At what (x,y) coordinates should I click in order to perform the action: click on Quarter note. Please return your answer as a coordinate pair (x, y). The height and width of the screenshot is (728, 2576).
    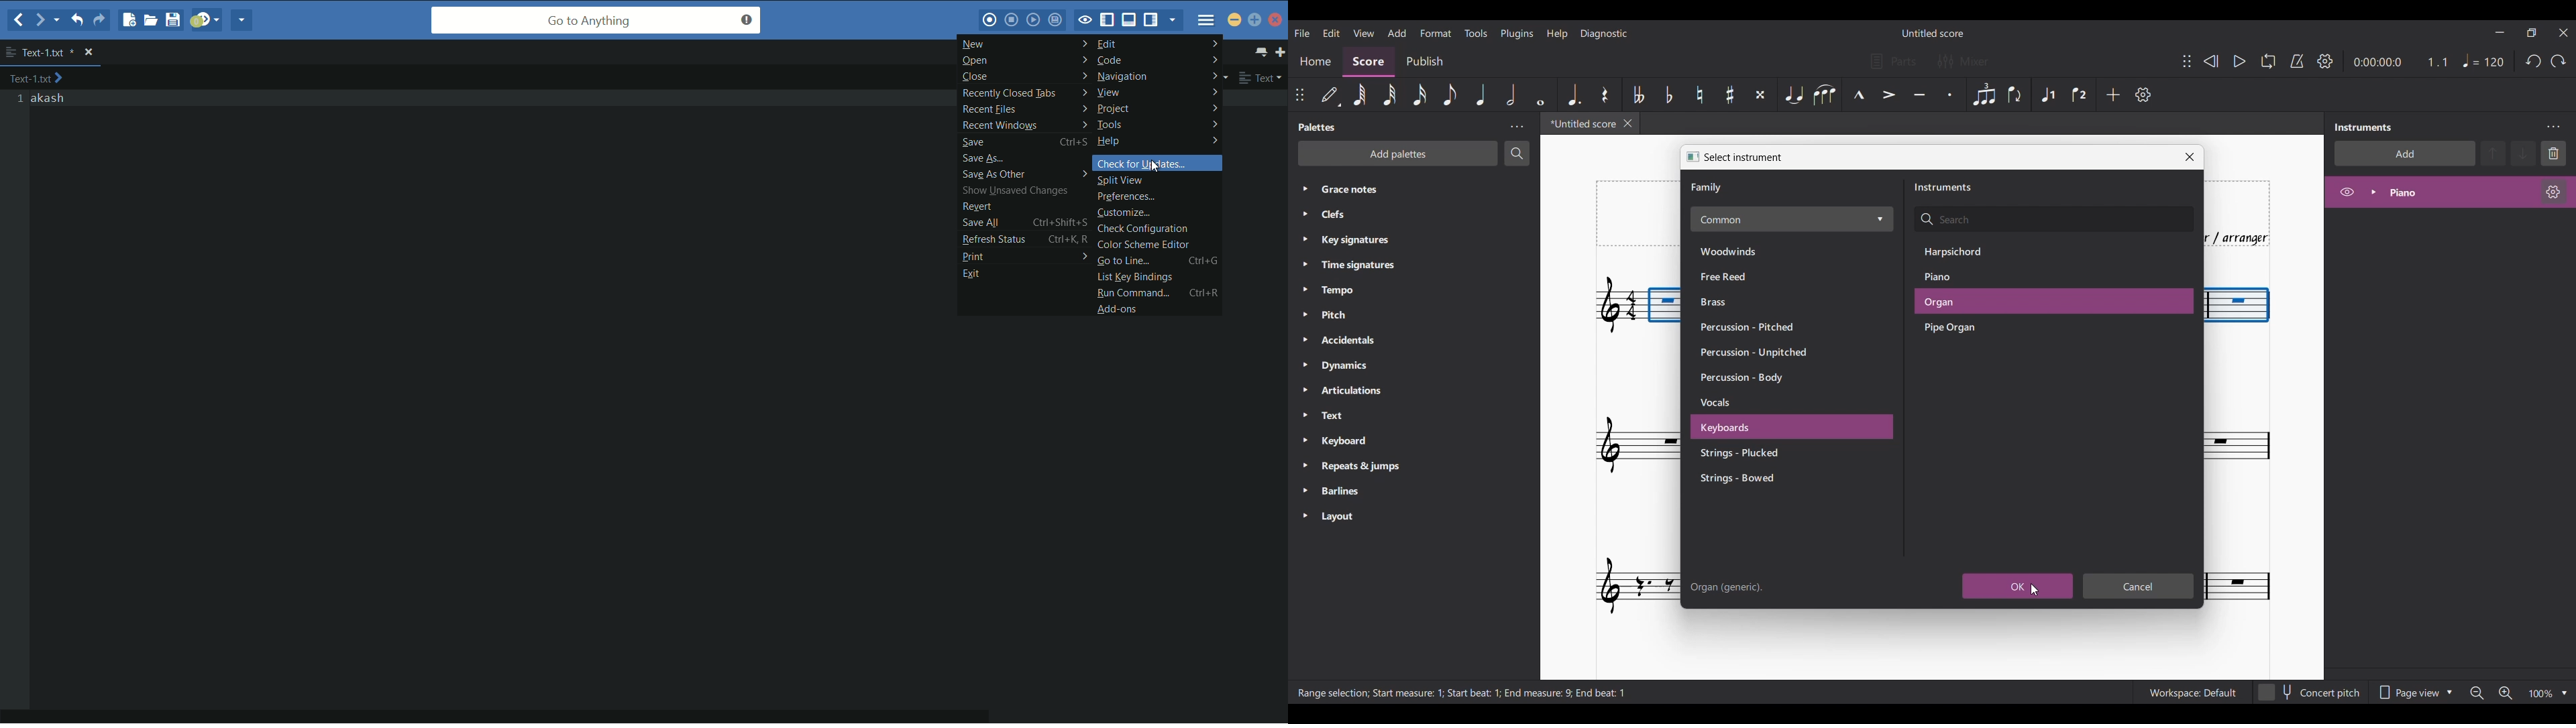
    Looking at the image, I should click on (2483, 60).